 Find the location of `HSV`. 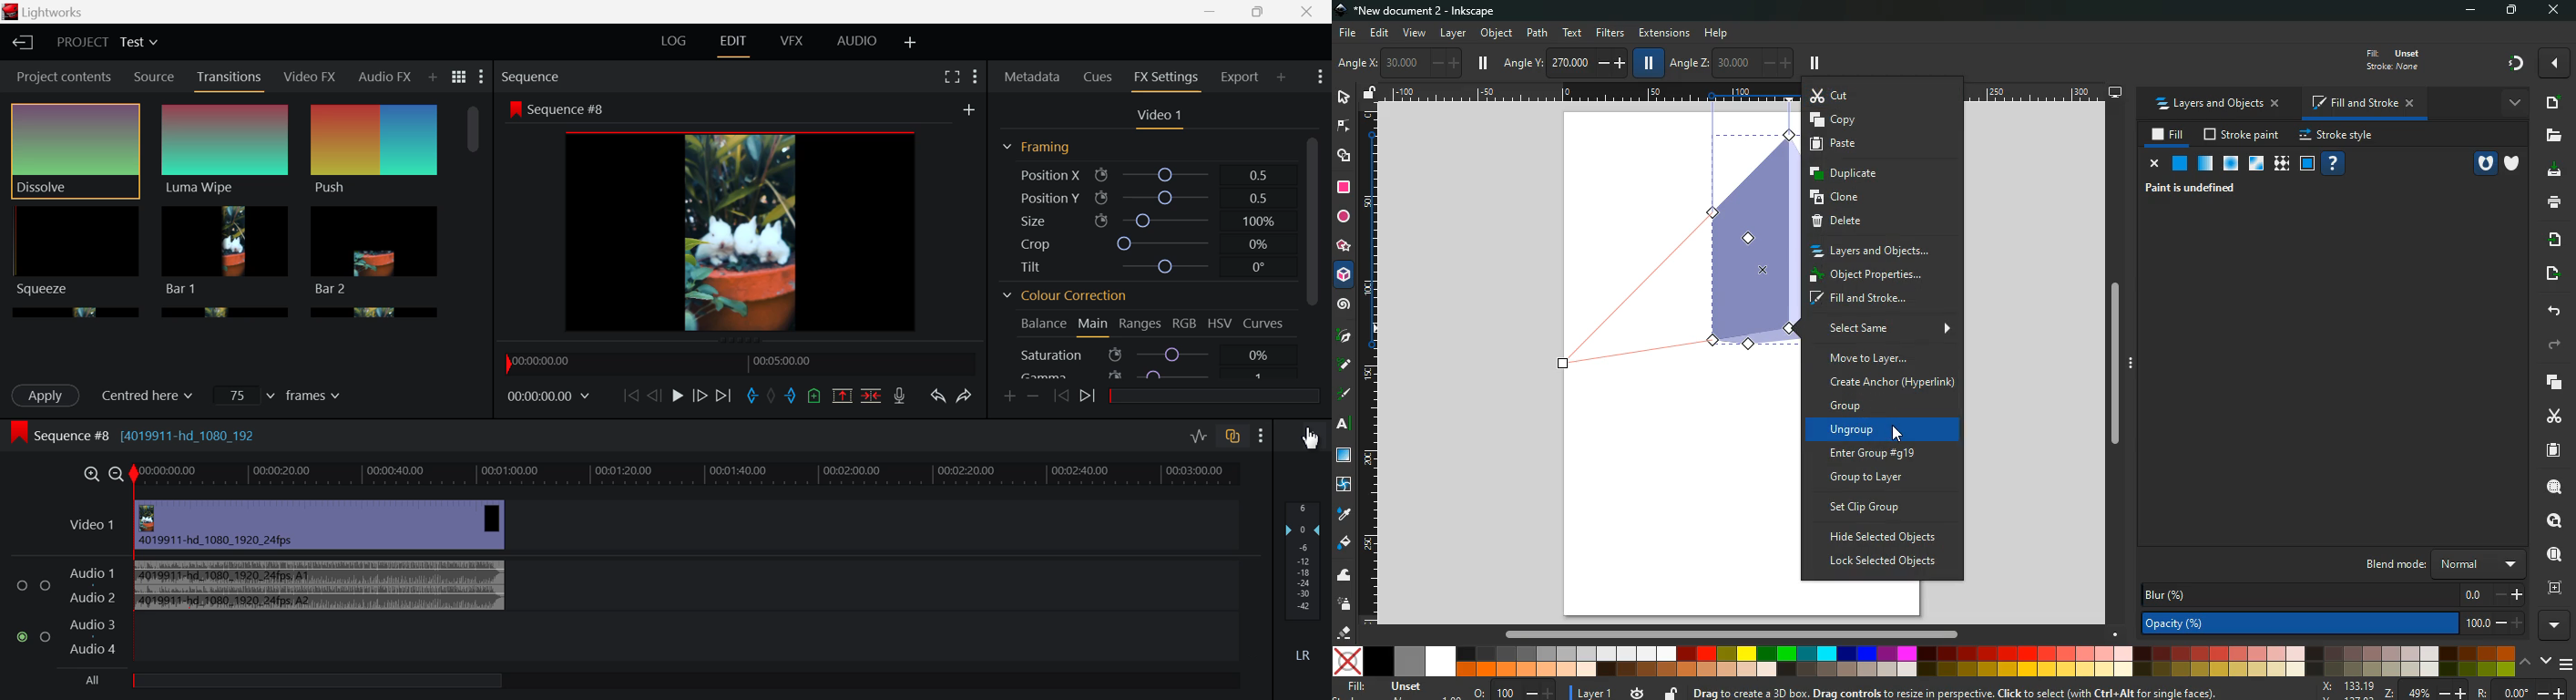

HSV is located at coordinates (1221, 326).